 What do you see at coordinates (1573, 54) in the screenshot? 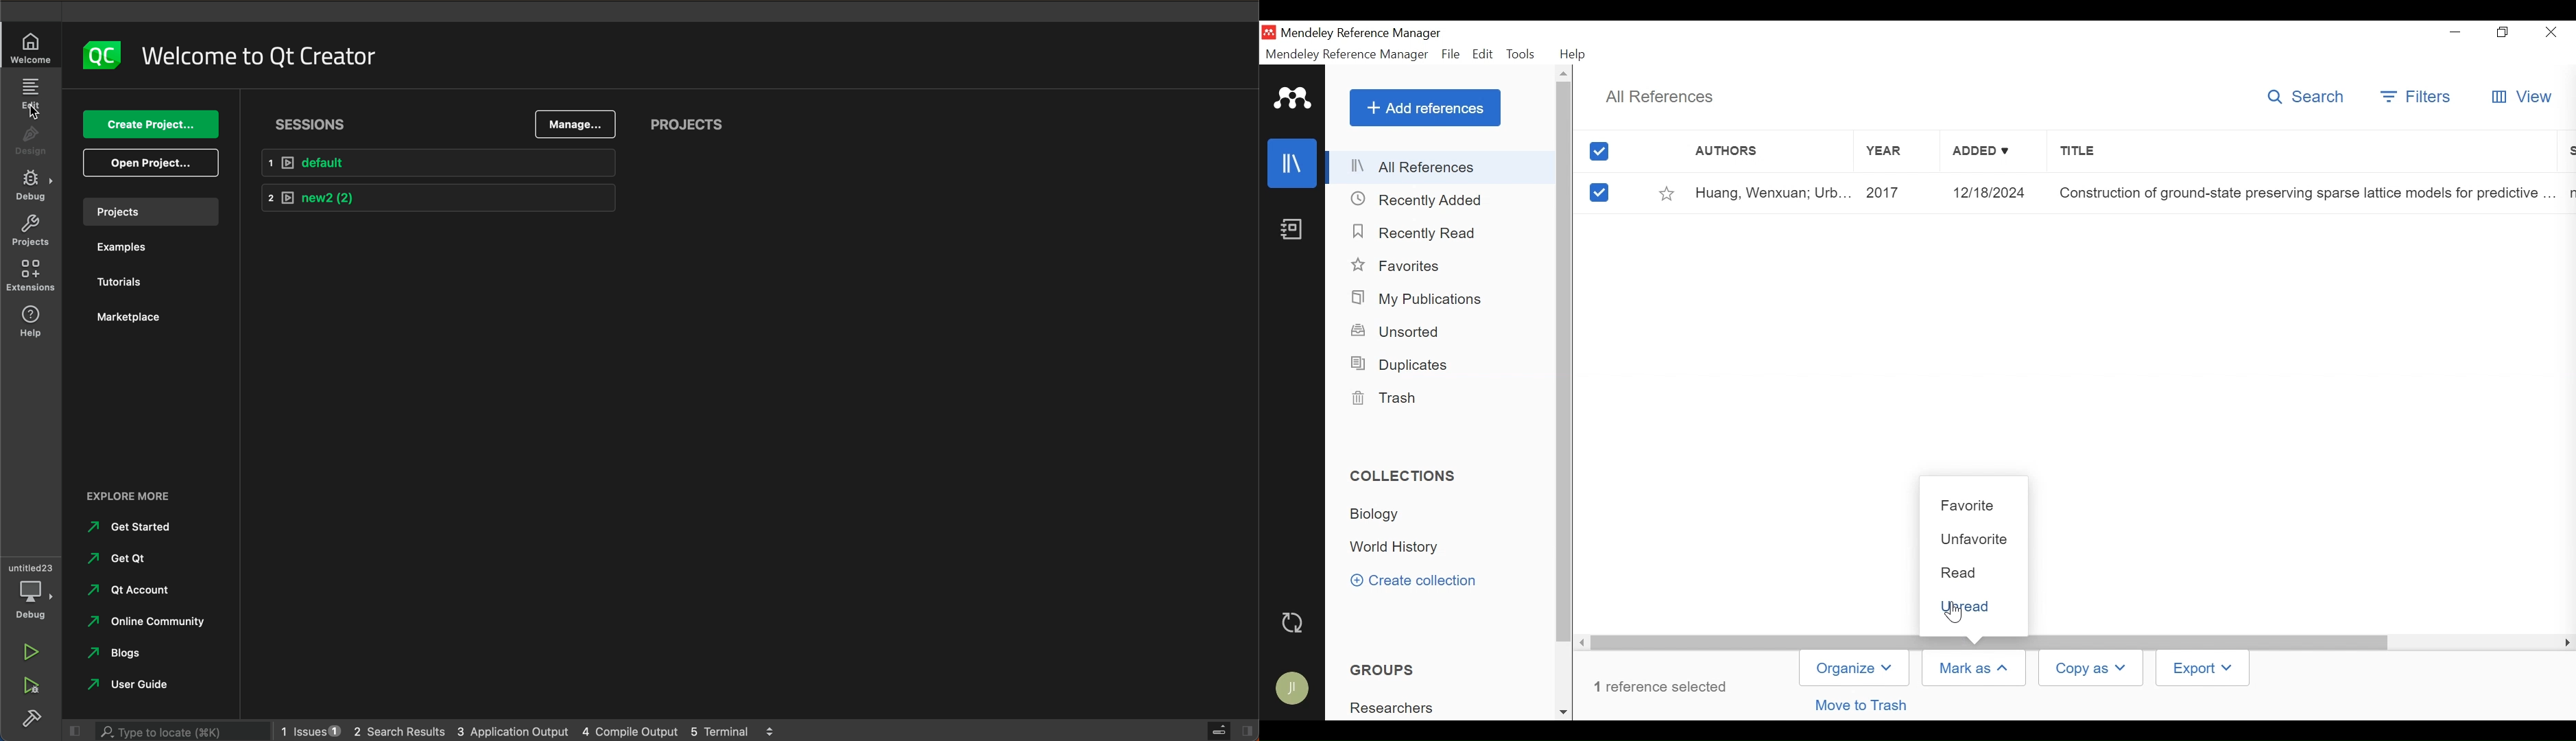
I see `Help` at bounding box center [1573, 54].